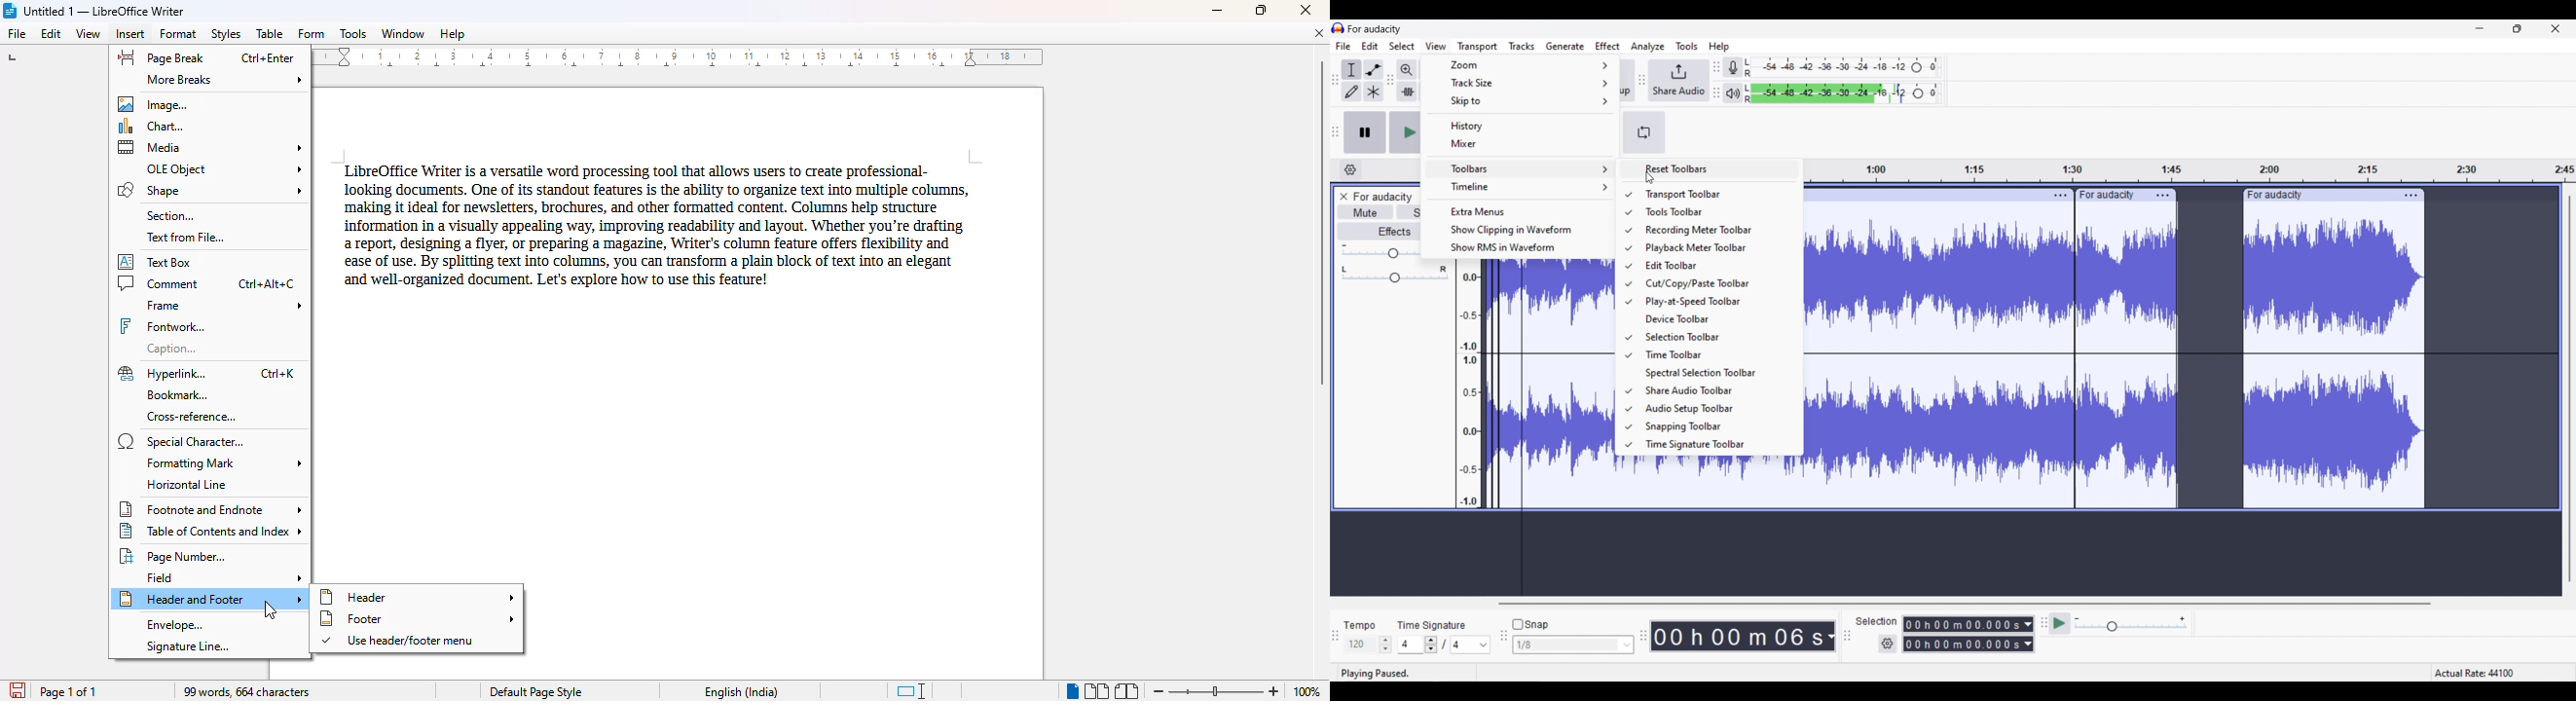  Describe the element at coordinates (1368, 645) in the screenshot. I see `Tempo settings` at that location.